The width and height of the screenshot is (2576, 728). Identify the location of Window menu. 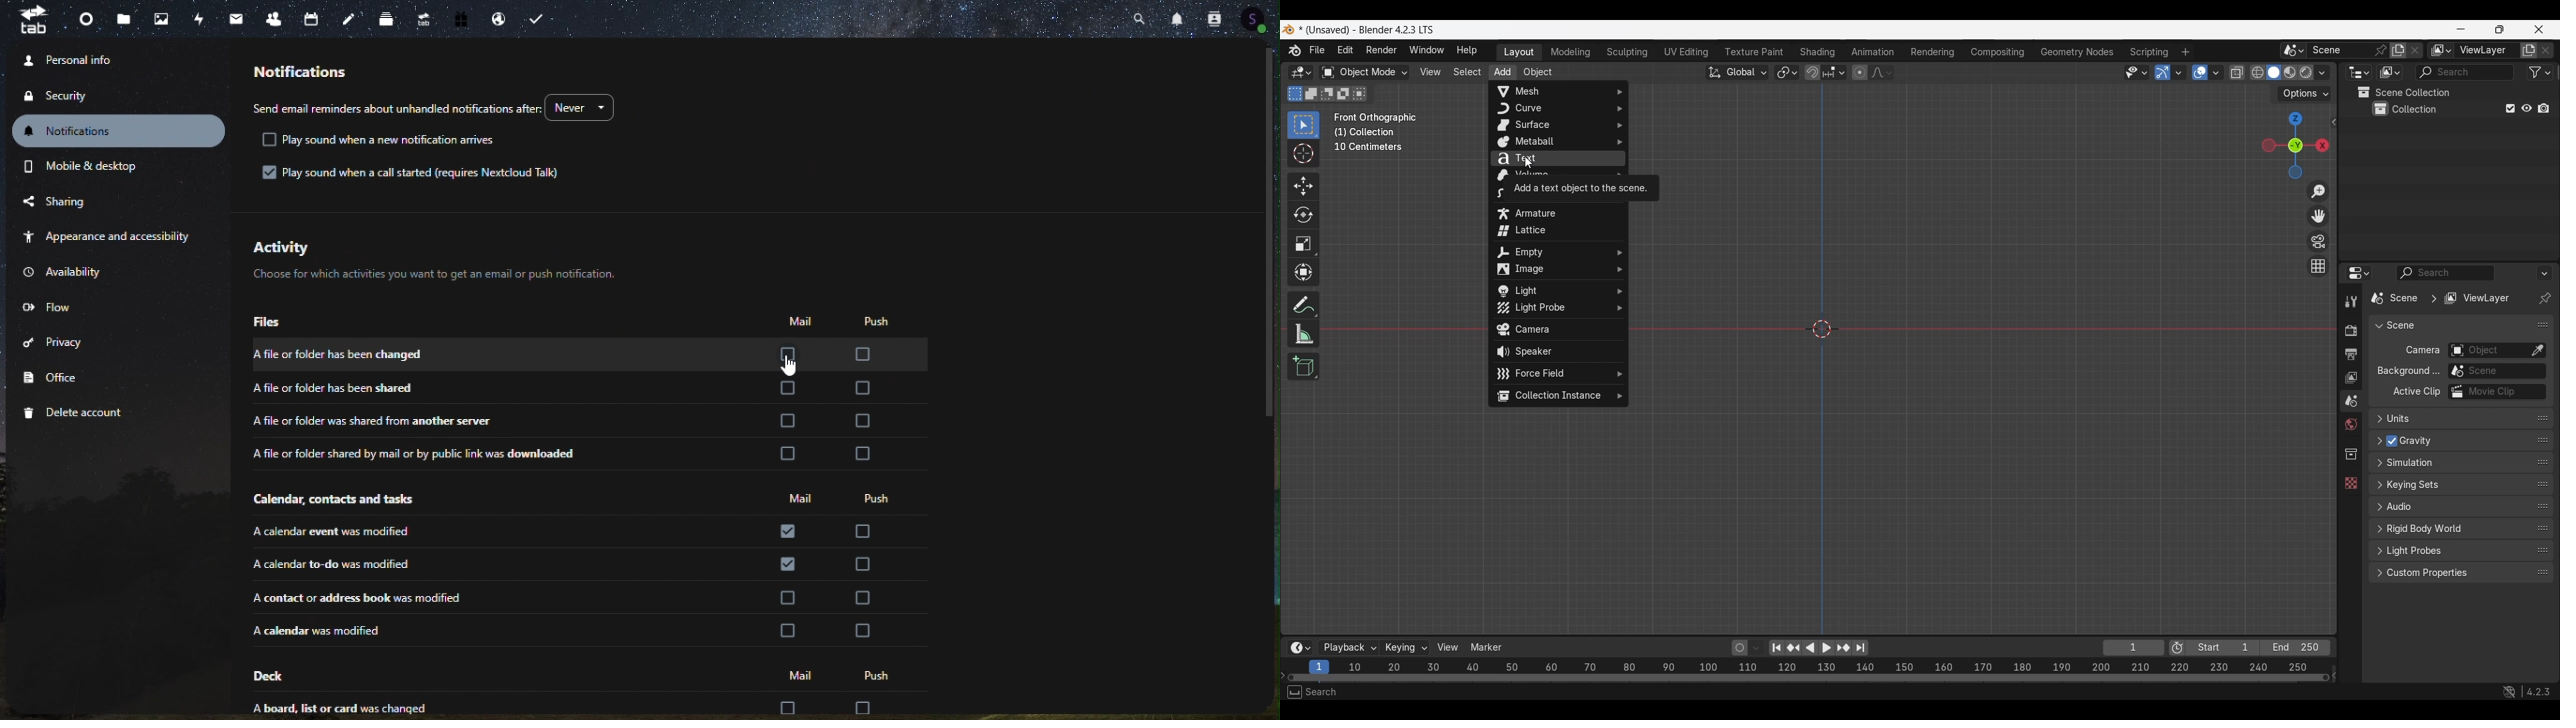
(1427, 51).